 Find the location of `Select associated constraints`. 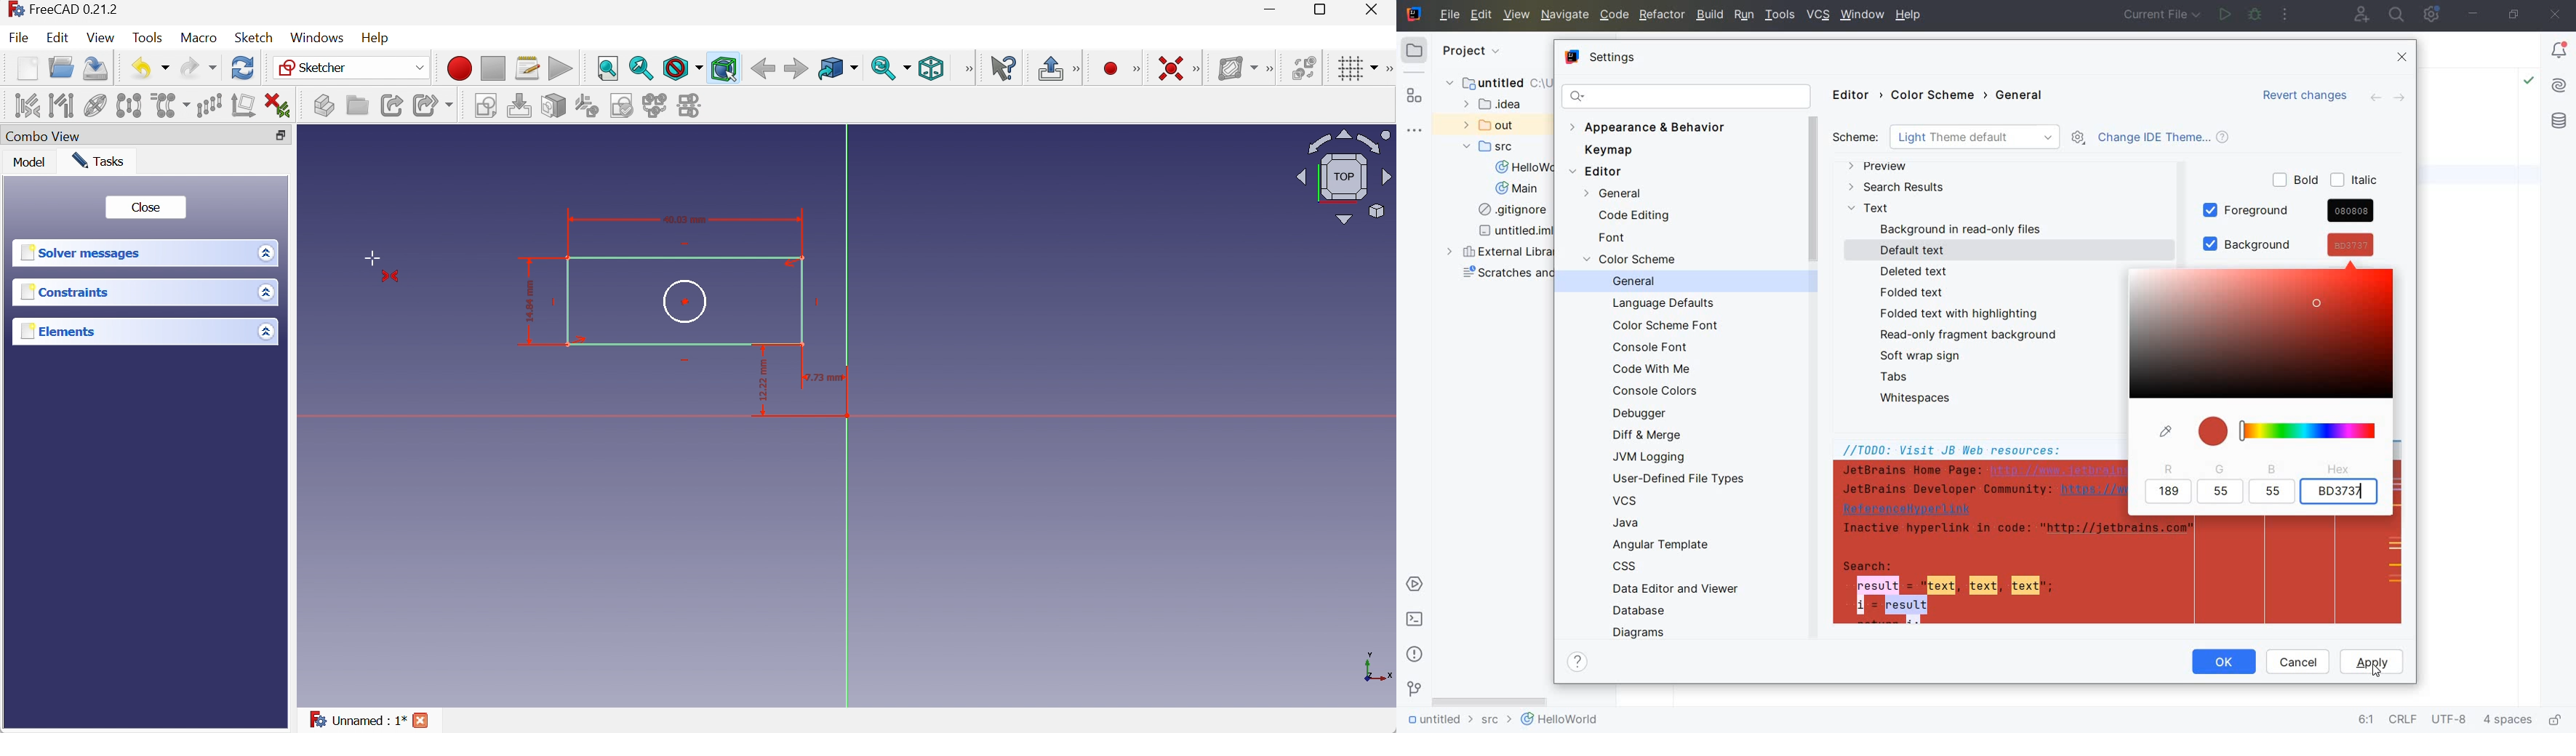

Select associated constraints is located at coordinates (25, 104).